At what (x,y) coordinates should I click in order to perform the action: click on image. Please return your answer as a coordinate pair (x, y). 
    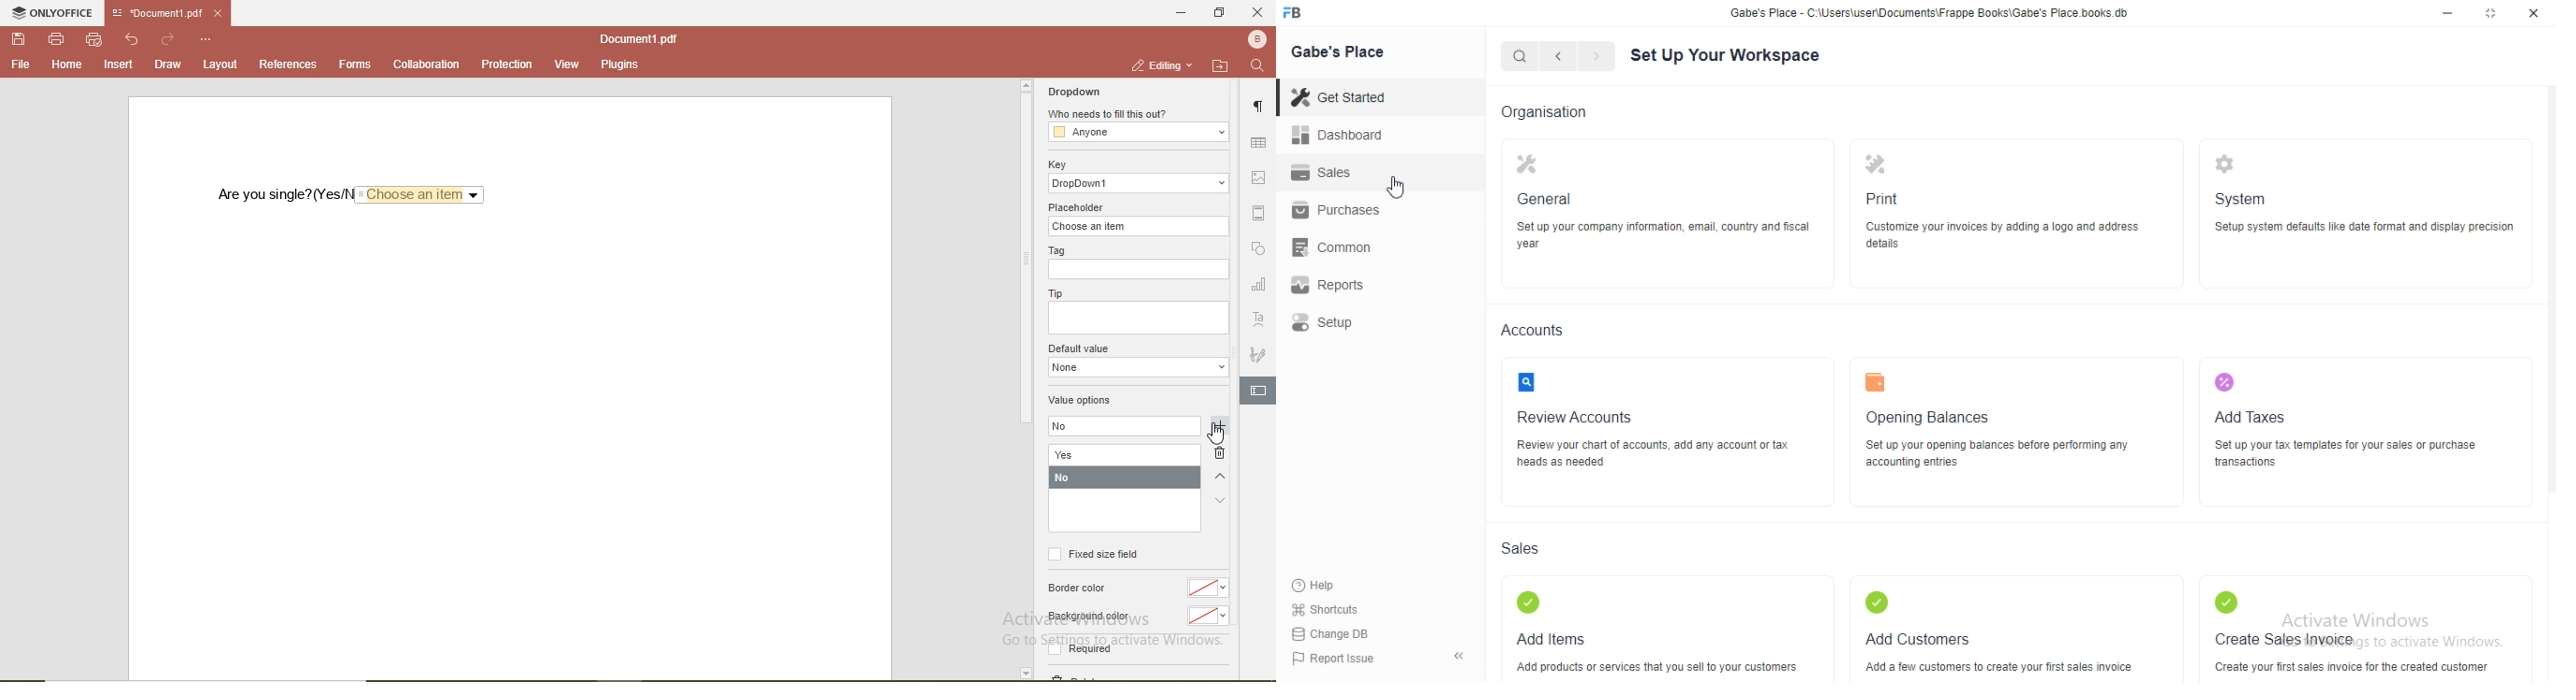
    Looking at the image, I should click on (1259, 175).